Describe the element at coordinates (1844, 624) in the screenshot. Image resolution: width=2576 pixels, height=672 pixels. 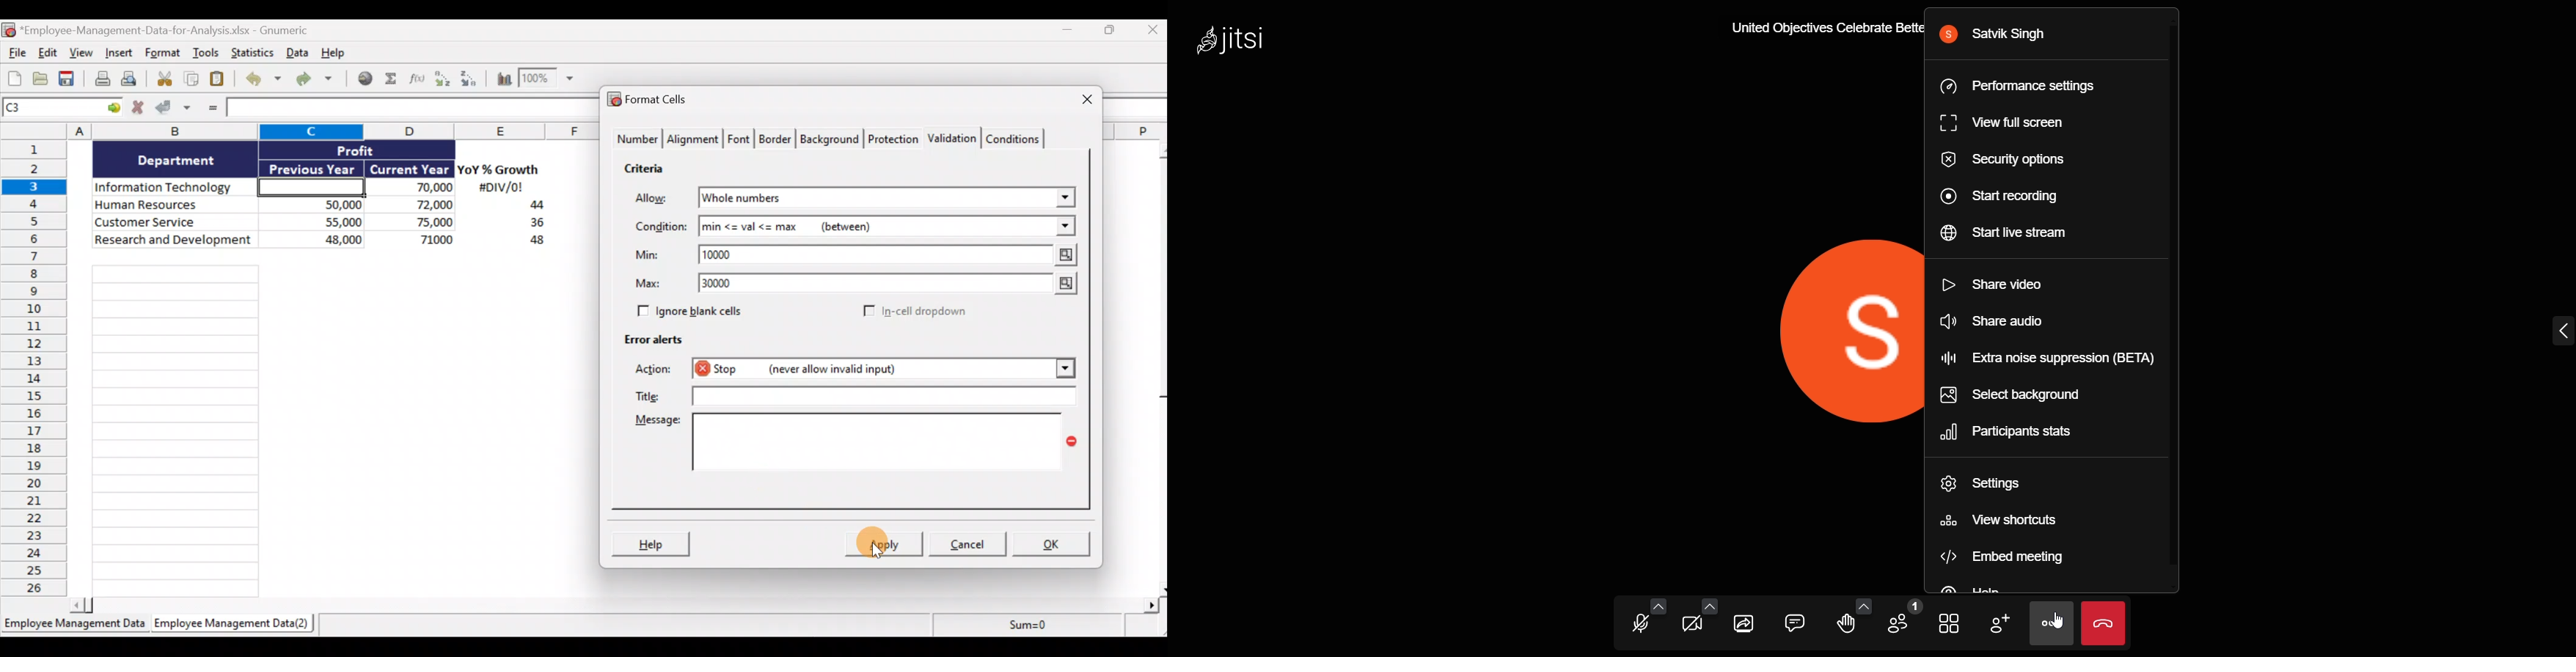
I see `raise hand` at that location.